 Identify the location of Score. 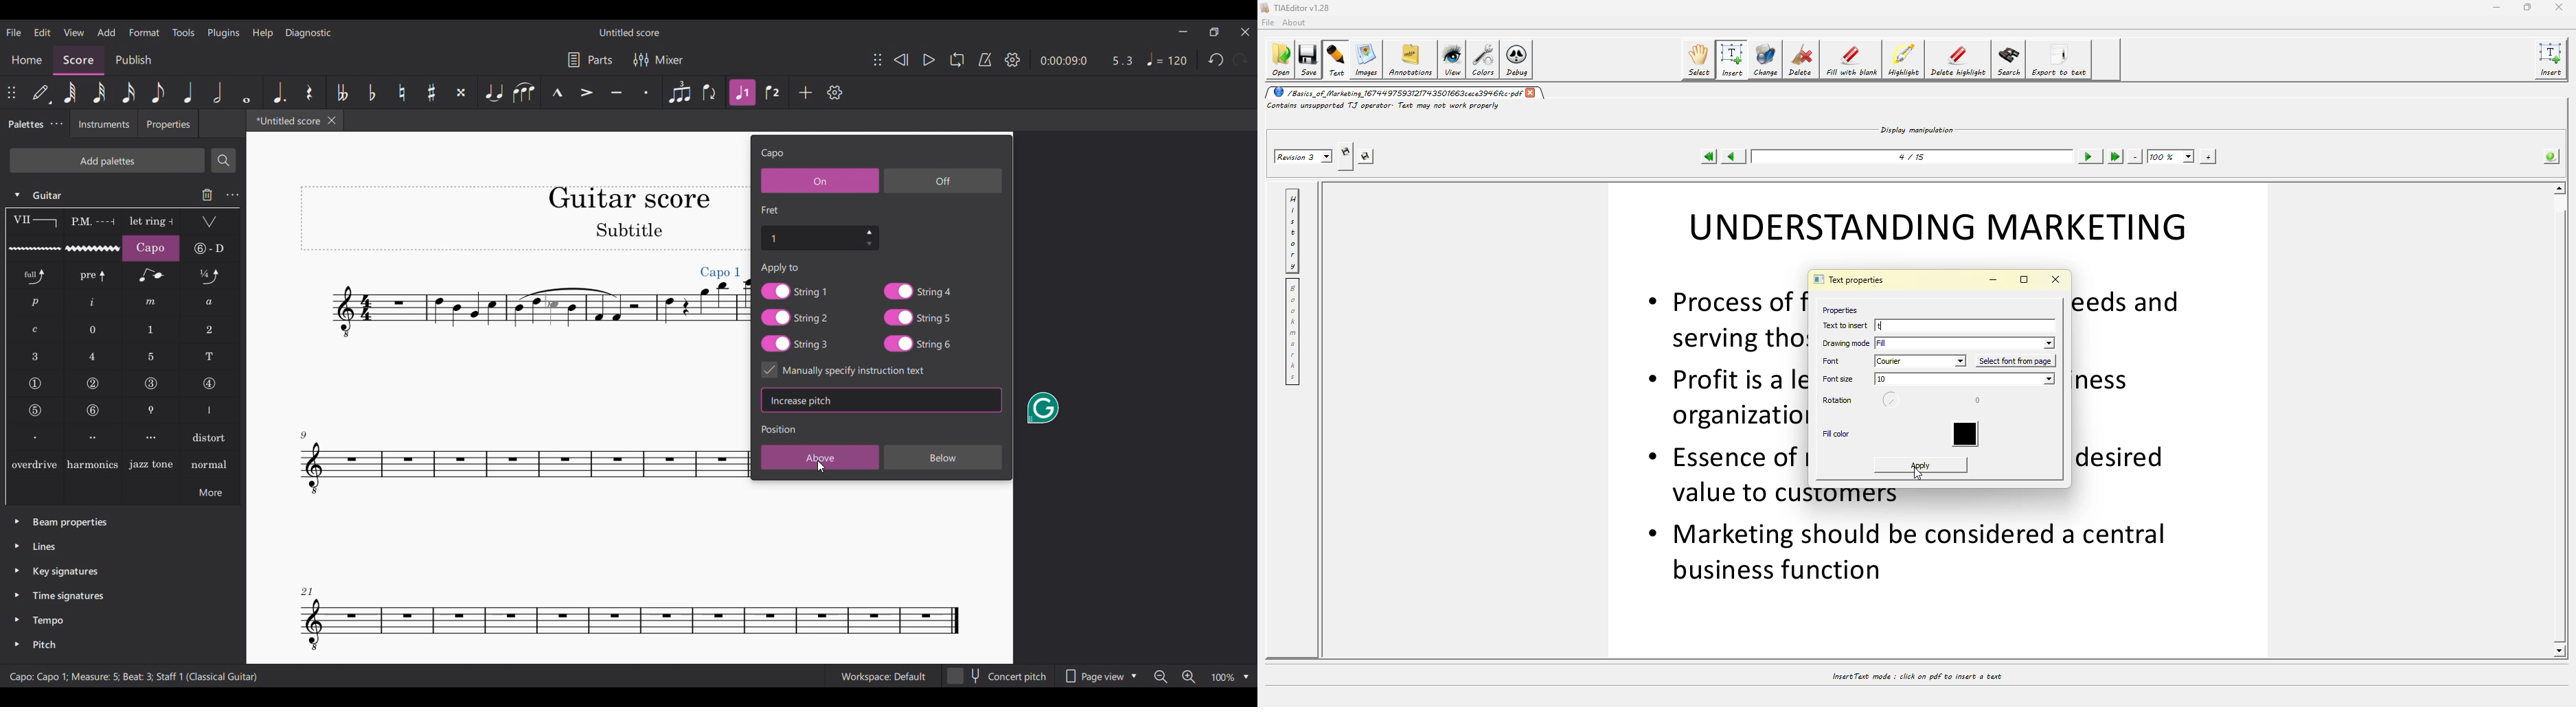
(79, 60).